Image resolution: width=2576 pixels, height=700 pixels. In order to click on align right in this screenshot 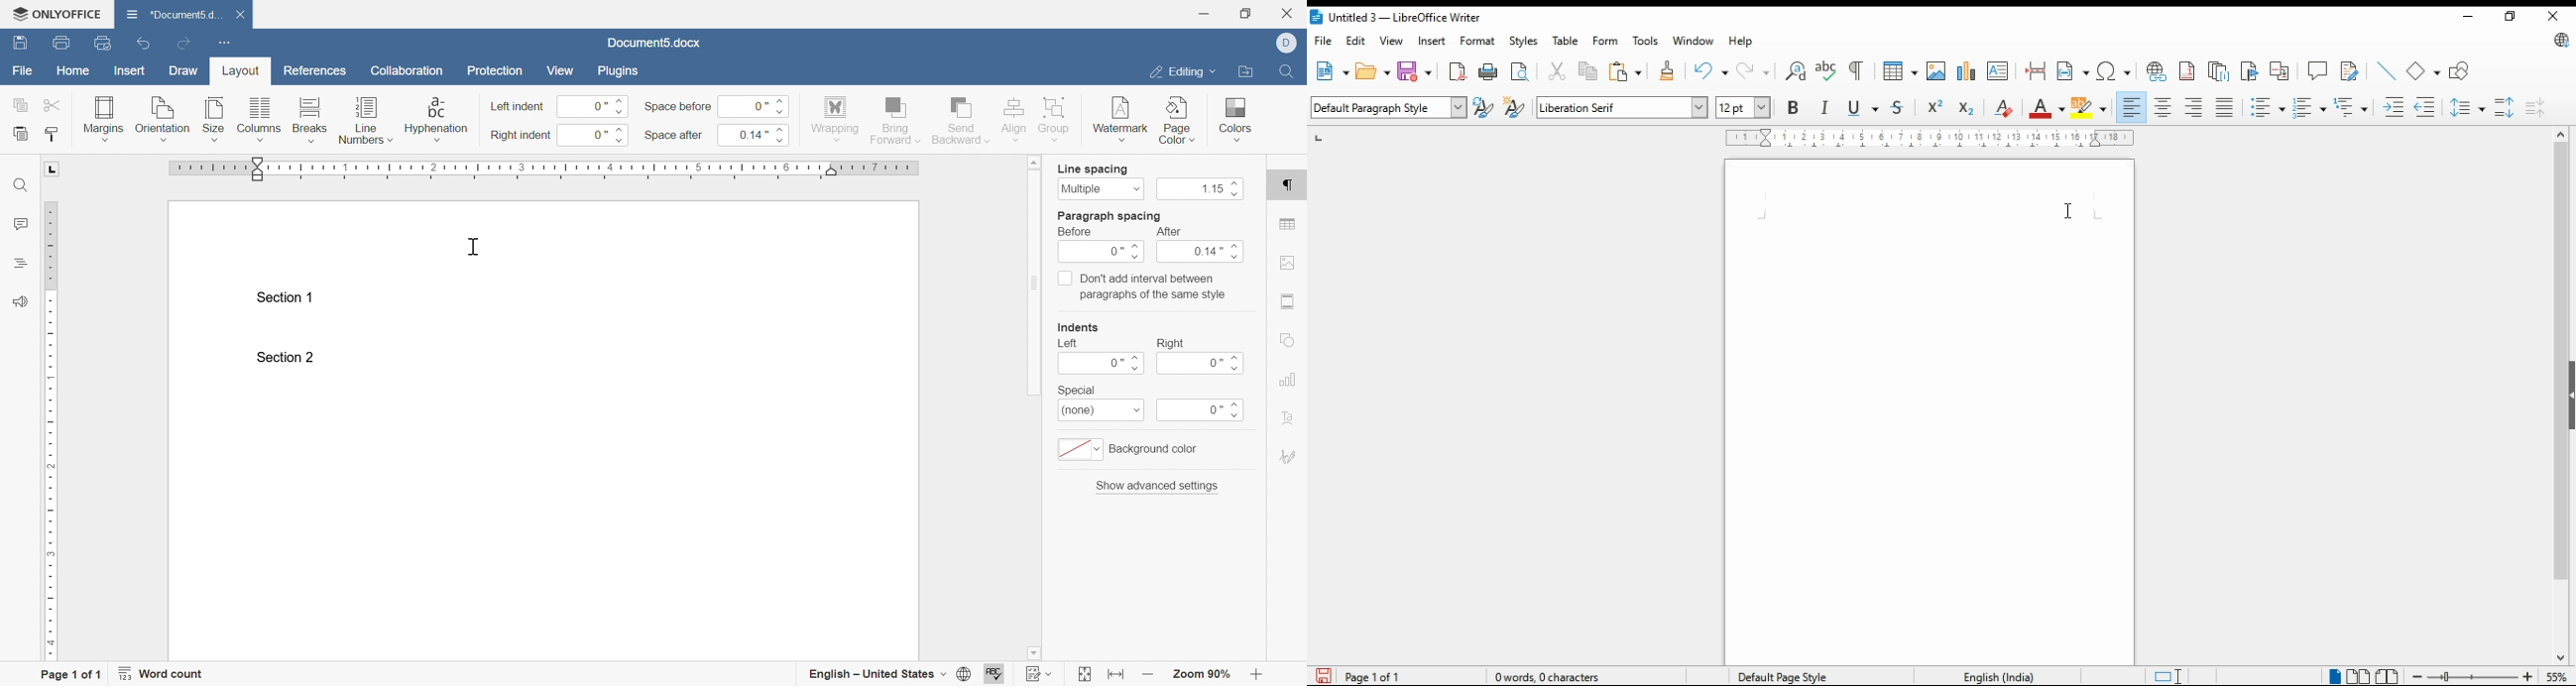, I will do `click(2194, 107)`.